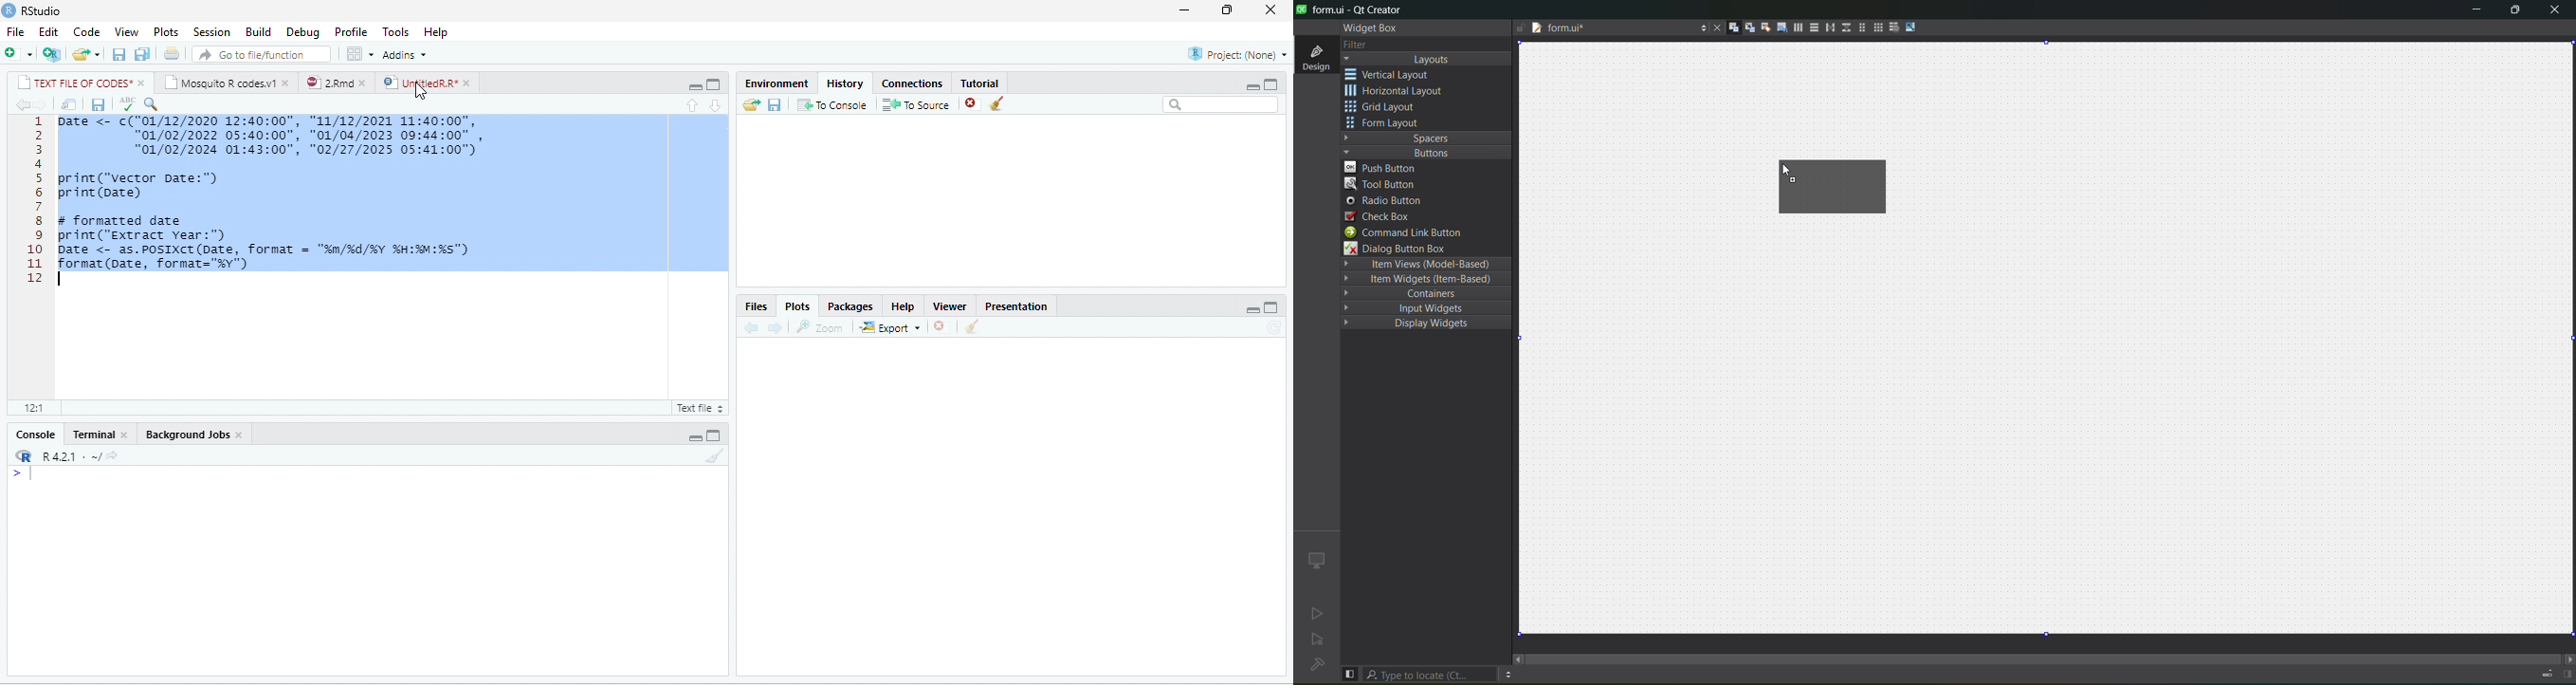 The width and height of the screenshot is (2576, 700). Describe the element at coordinates (1845, 27) in the screenshot. I see `vertical splitter` at that location.